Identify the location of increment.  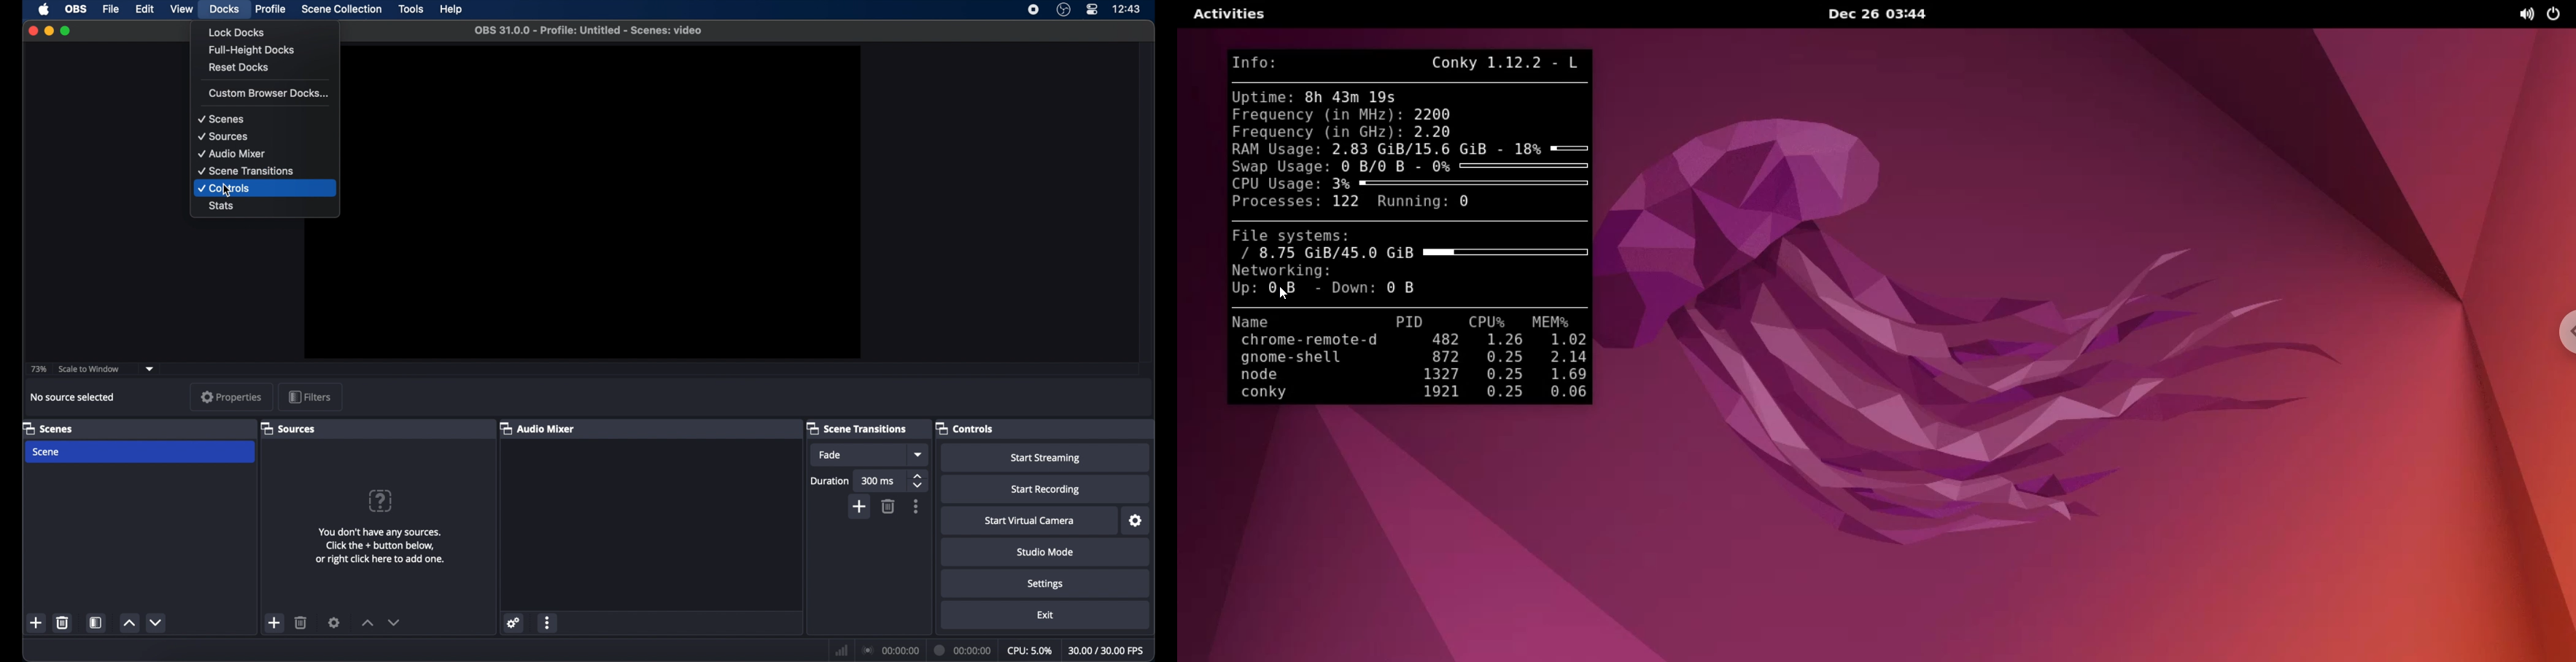
(129, 624).